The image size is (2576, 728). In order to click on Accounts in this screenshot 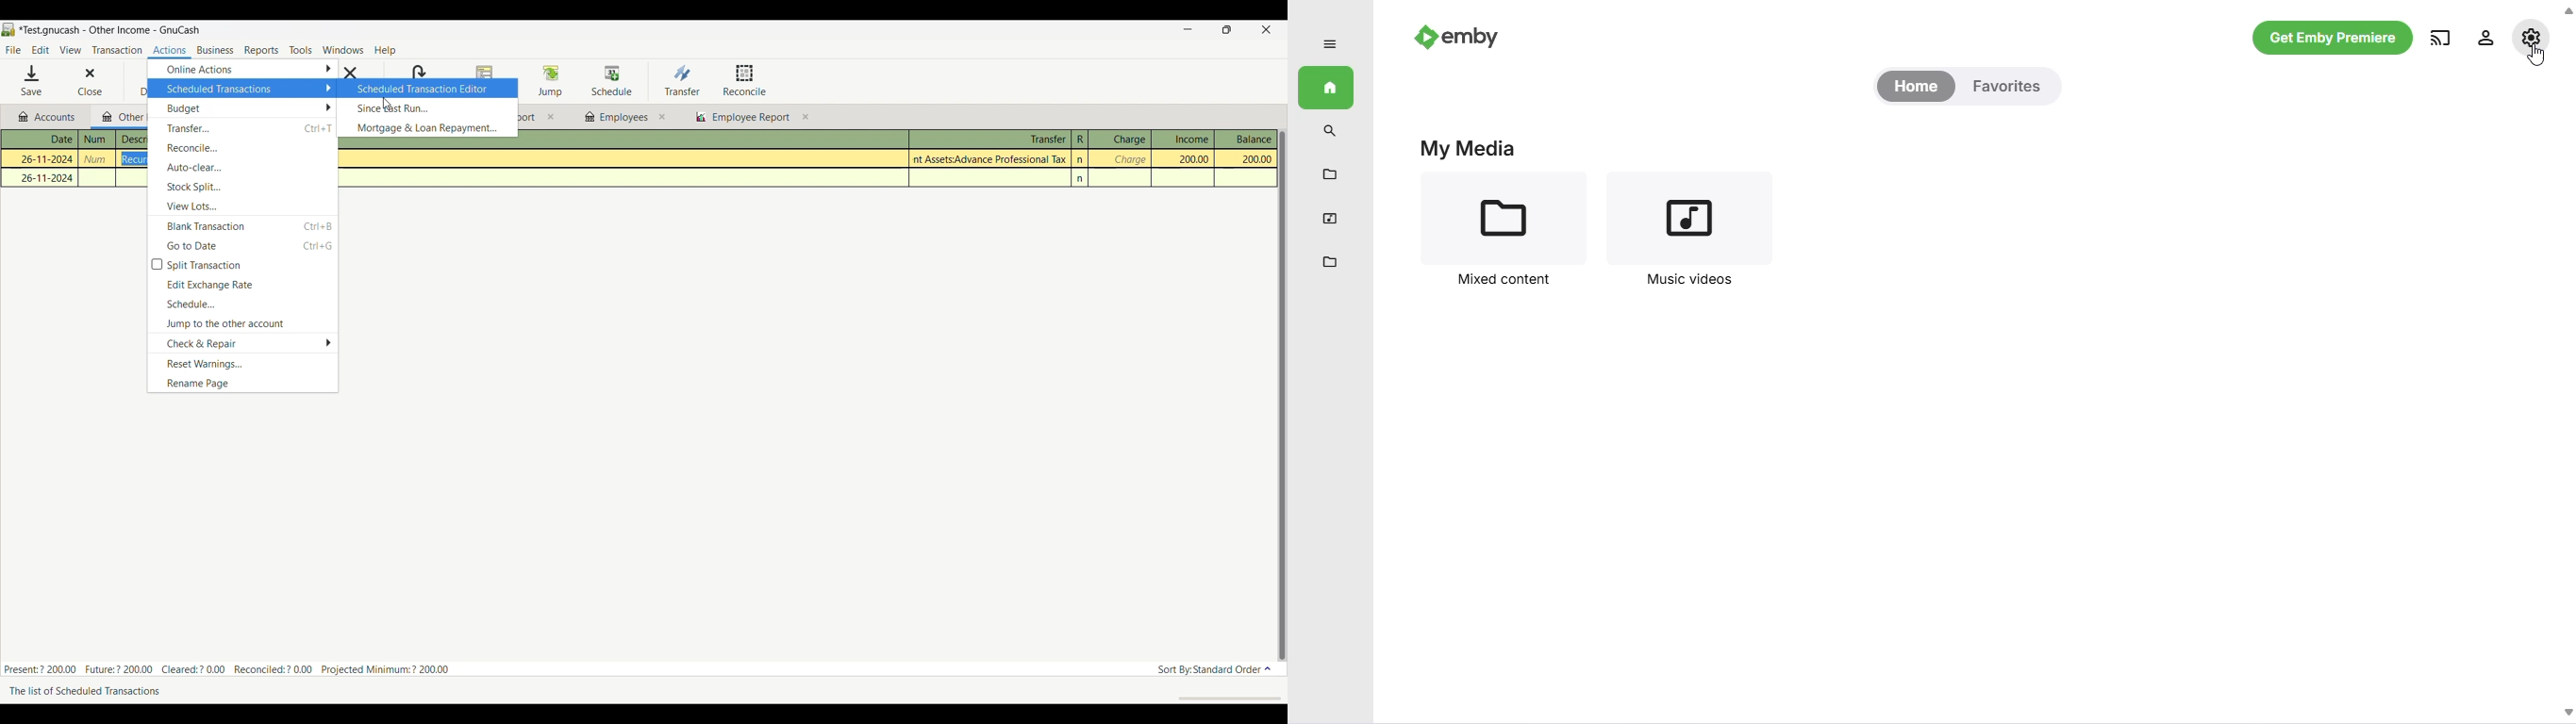, I will do `click(50, 117)`.